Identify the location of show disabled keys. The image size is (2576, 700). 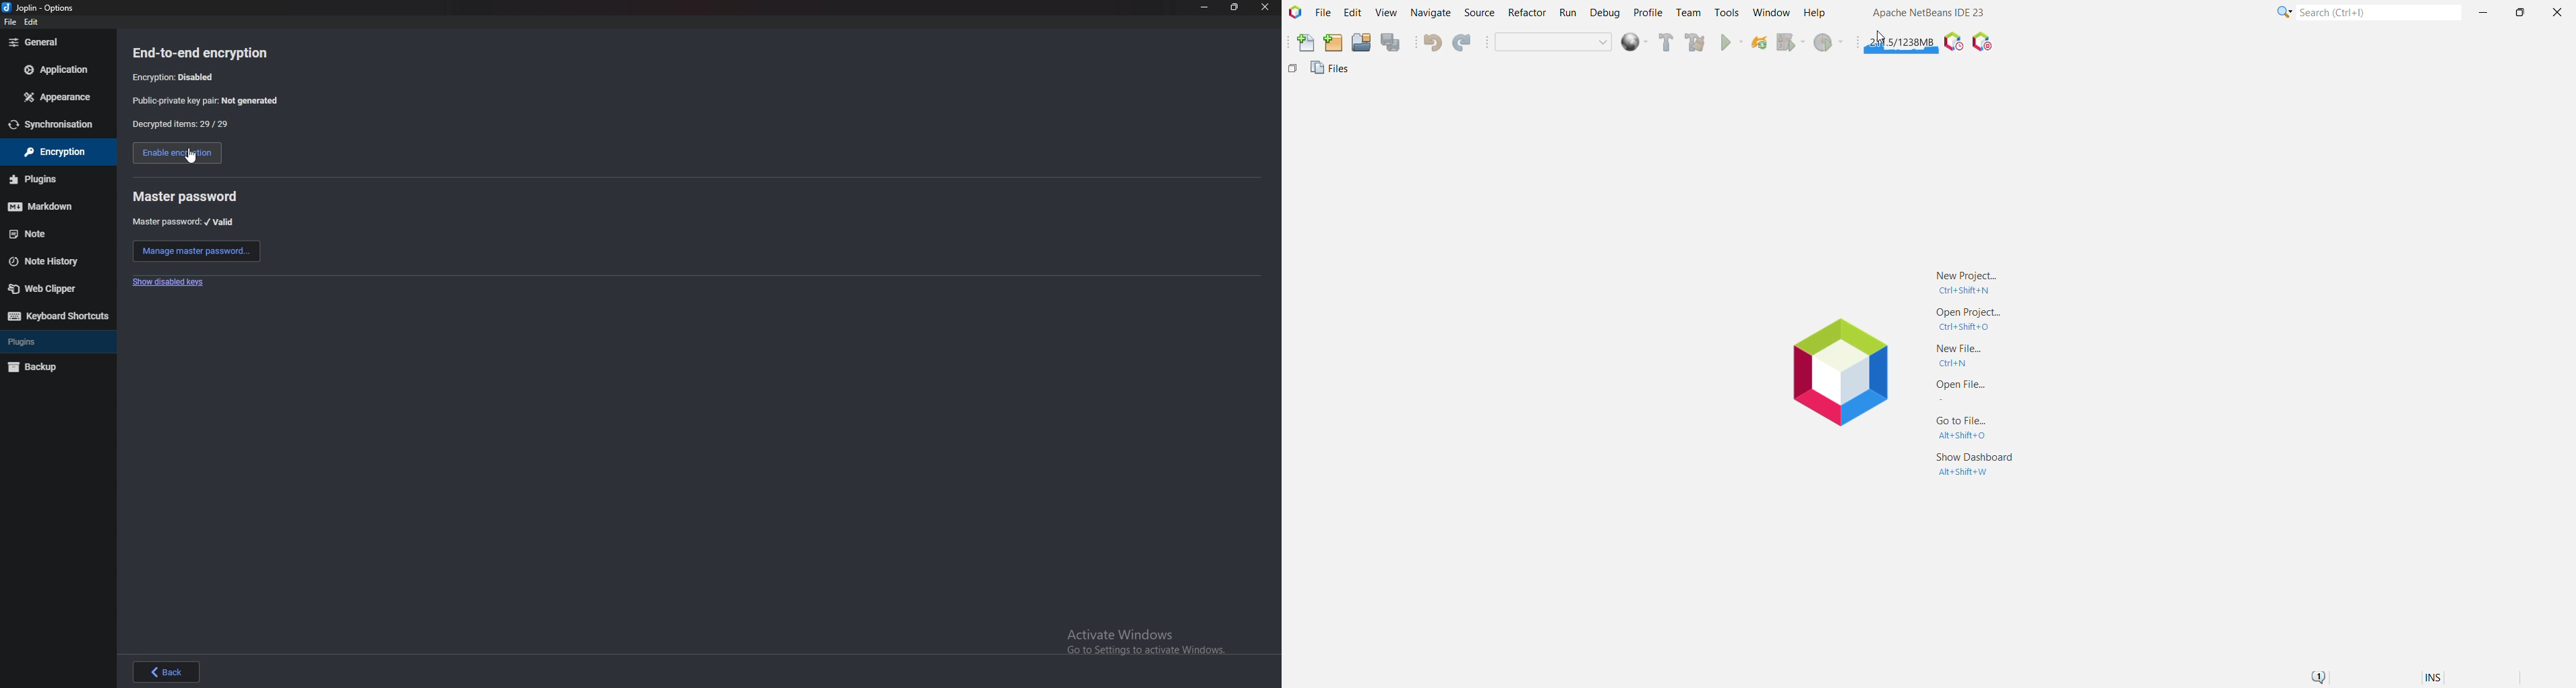
(168, 283).